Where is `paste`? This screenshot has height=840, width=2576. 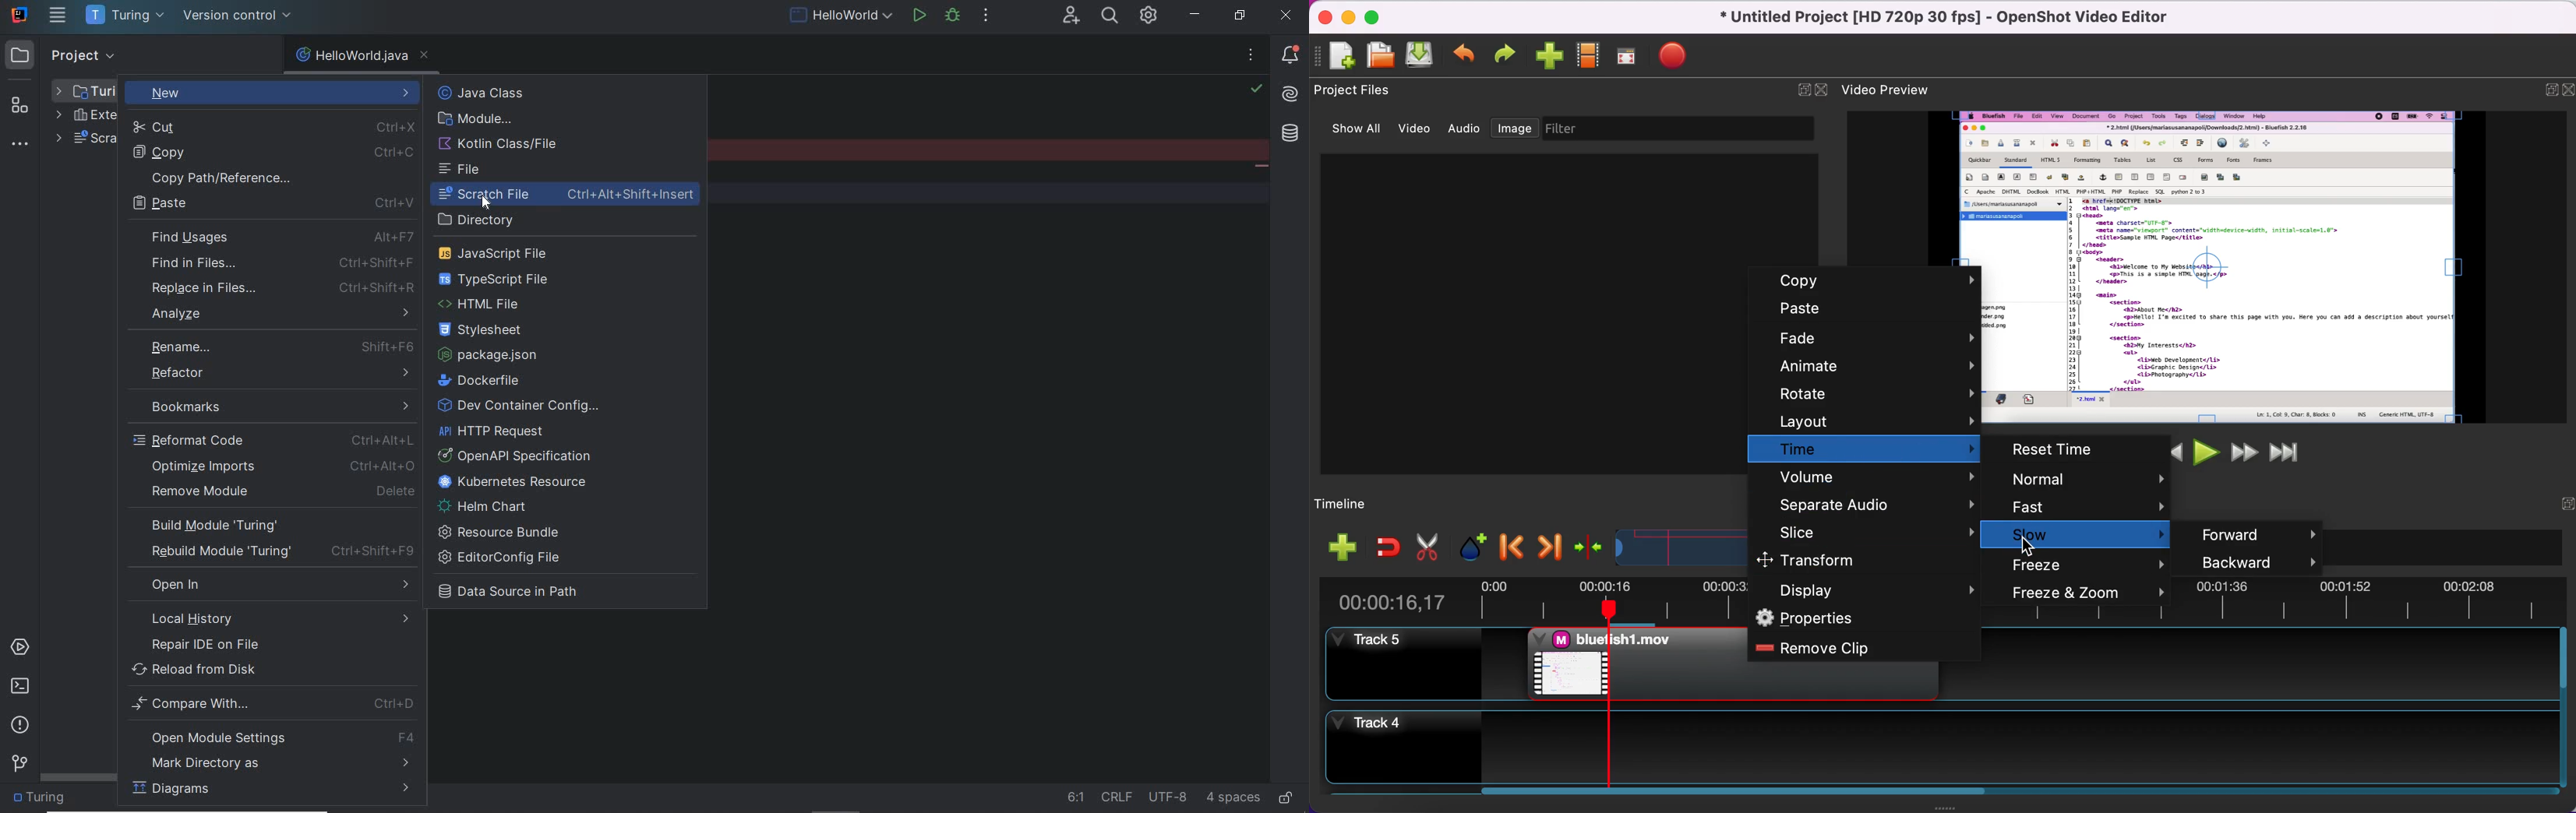 paste is located at coordinates (272, 204).